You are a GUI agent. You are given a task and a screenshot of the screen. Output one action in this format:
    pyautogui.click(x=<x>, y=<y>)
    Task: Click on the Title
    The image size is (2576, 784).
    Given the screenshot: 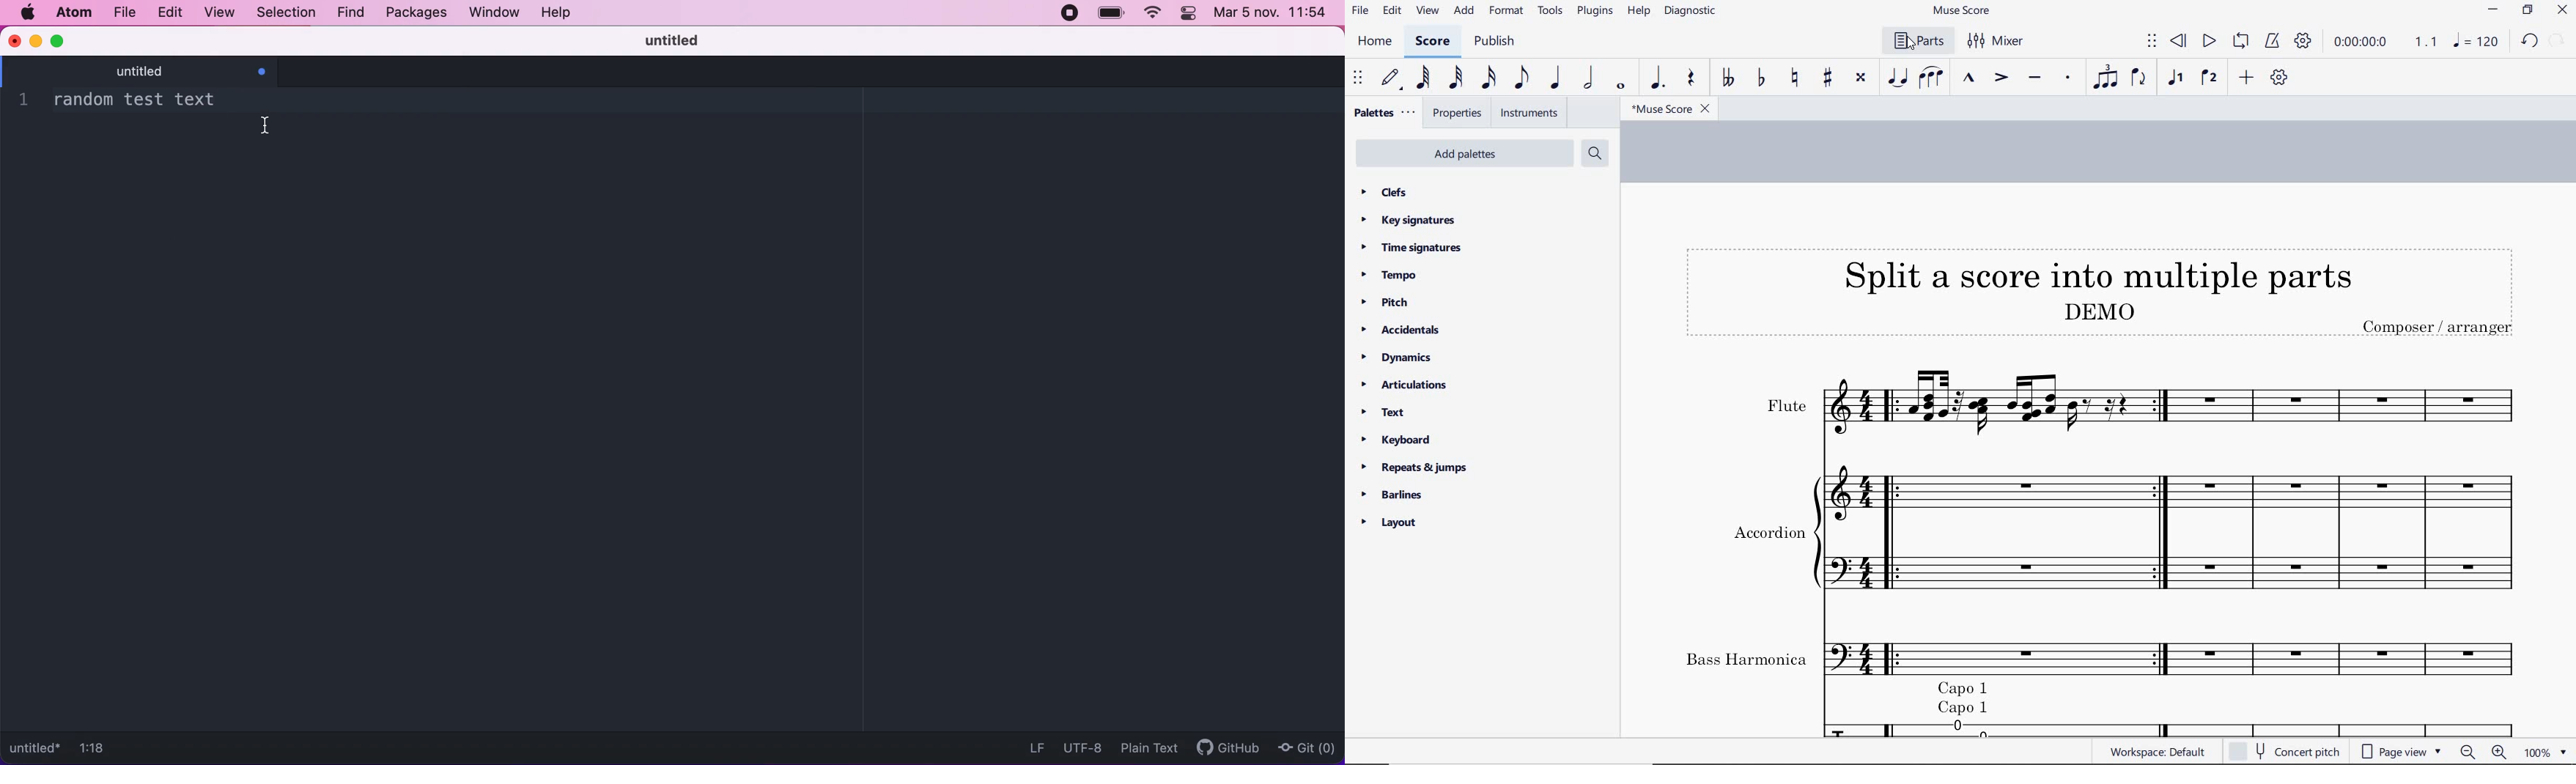 What is the action you would take?
    pyautogui.click(x=2097, y=291)
    